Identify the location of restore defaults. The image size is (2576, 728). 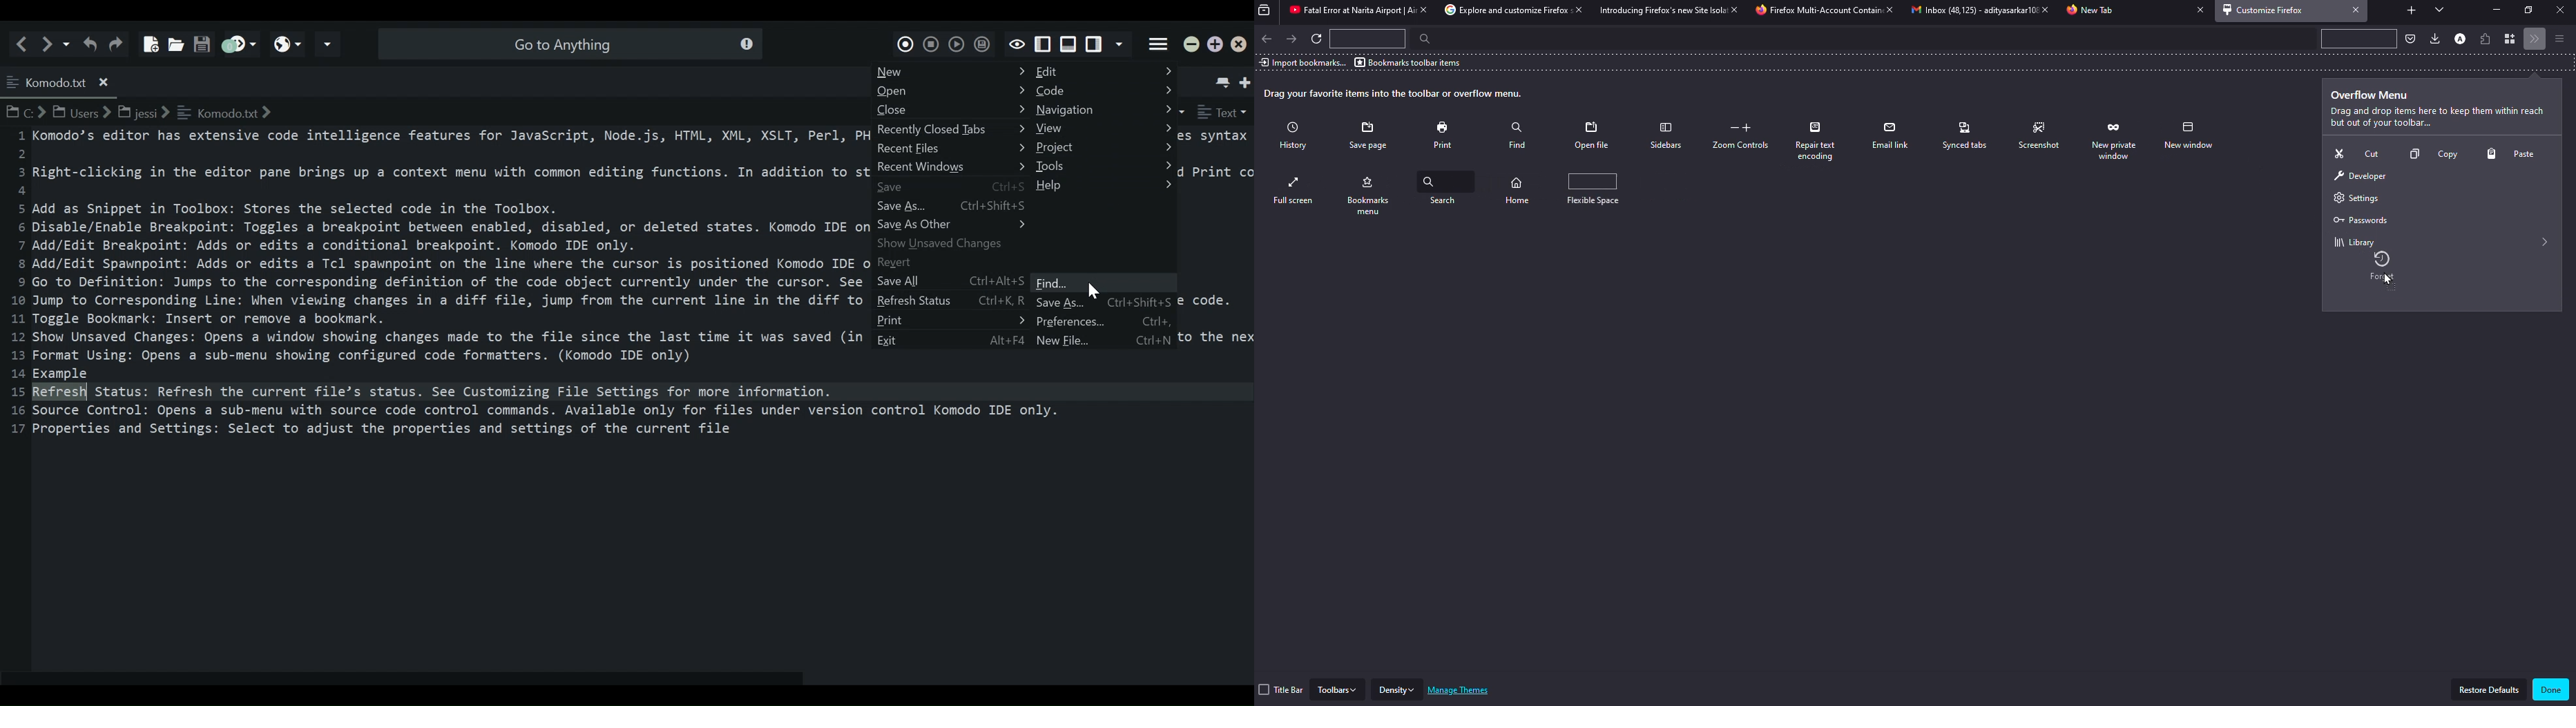
(2490, 689).